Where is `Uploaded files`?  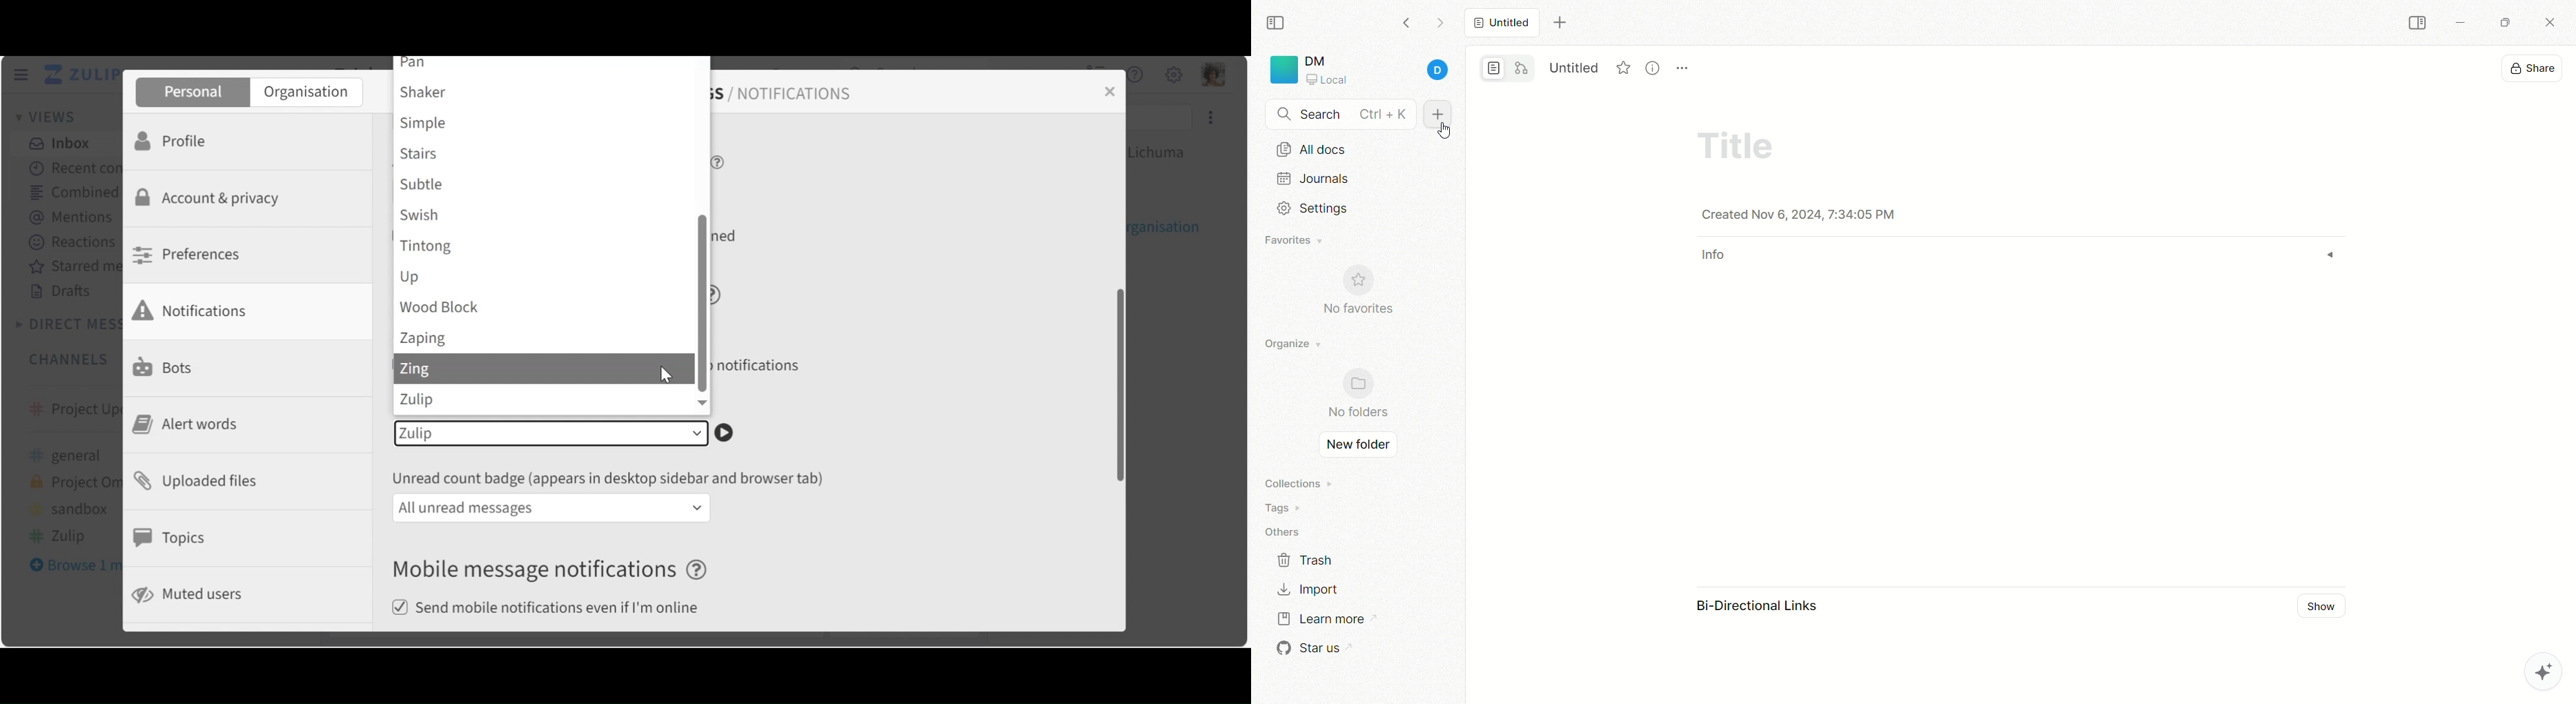 Uploaded files is located at coordinates (202, 480).